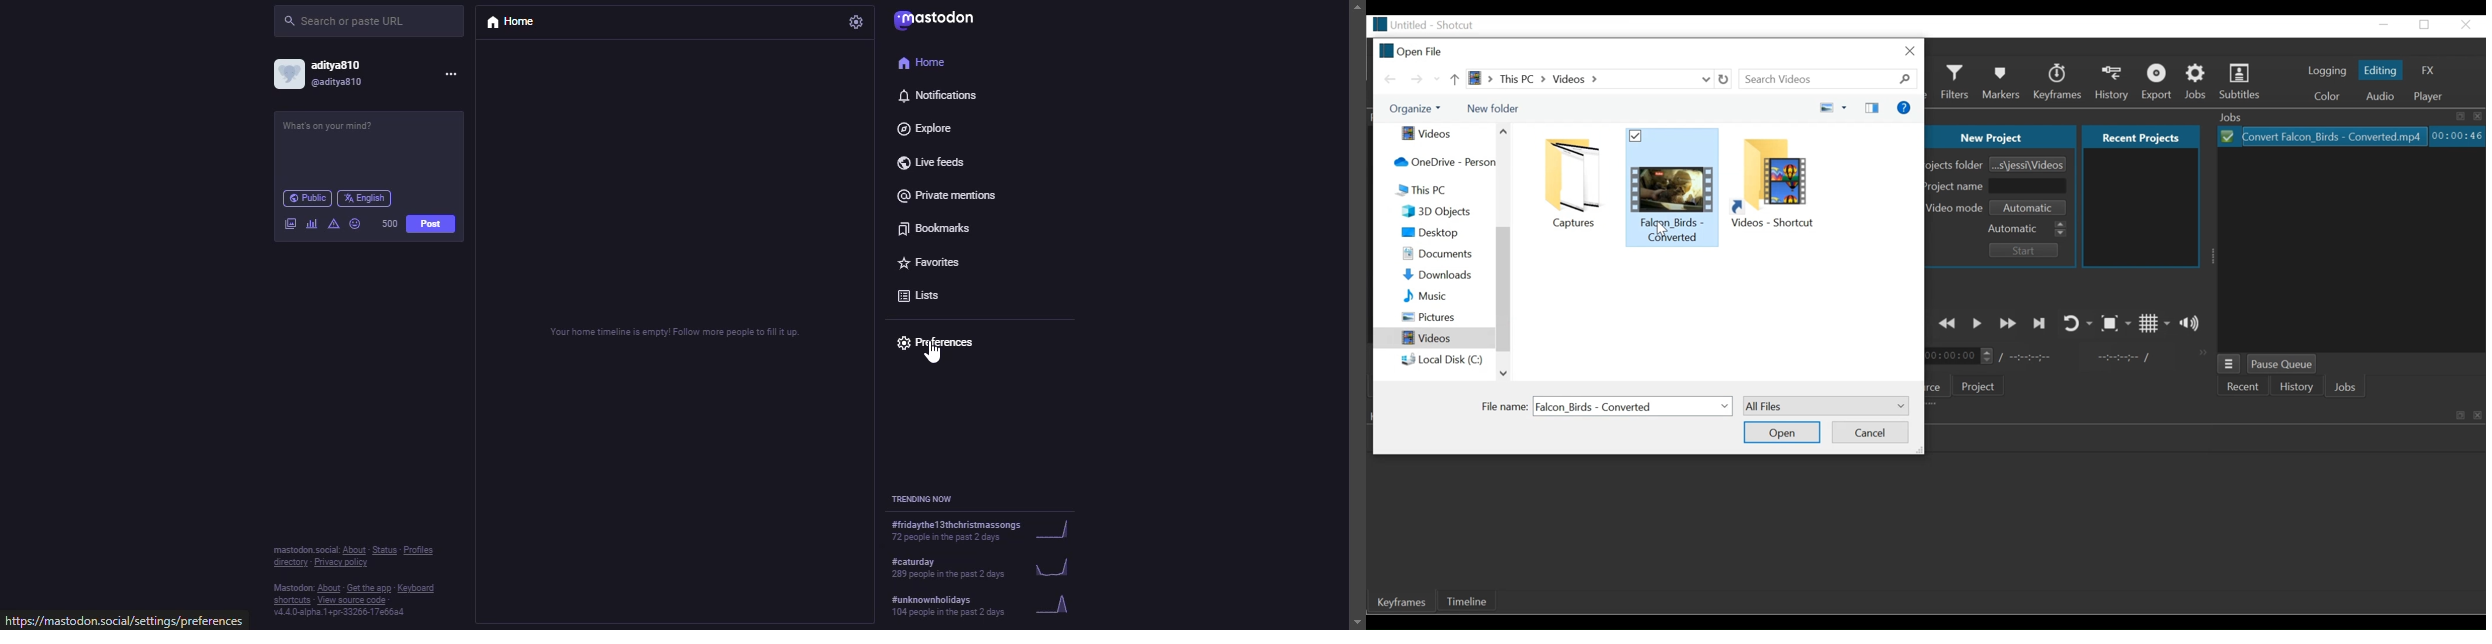  I want to click on Current position, so click(1960, 358).